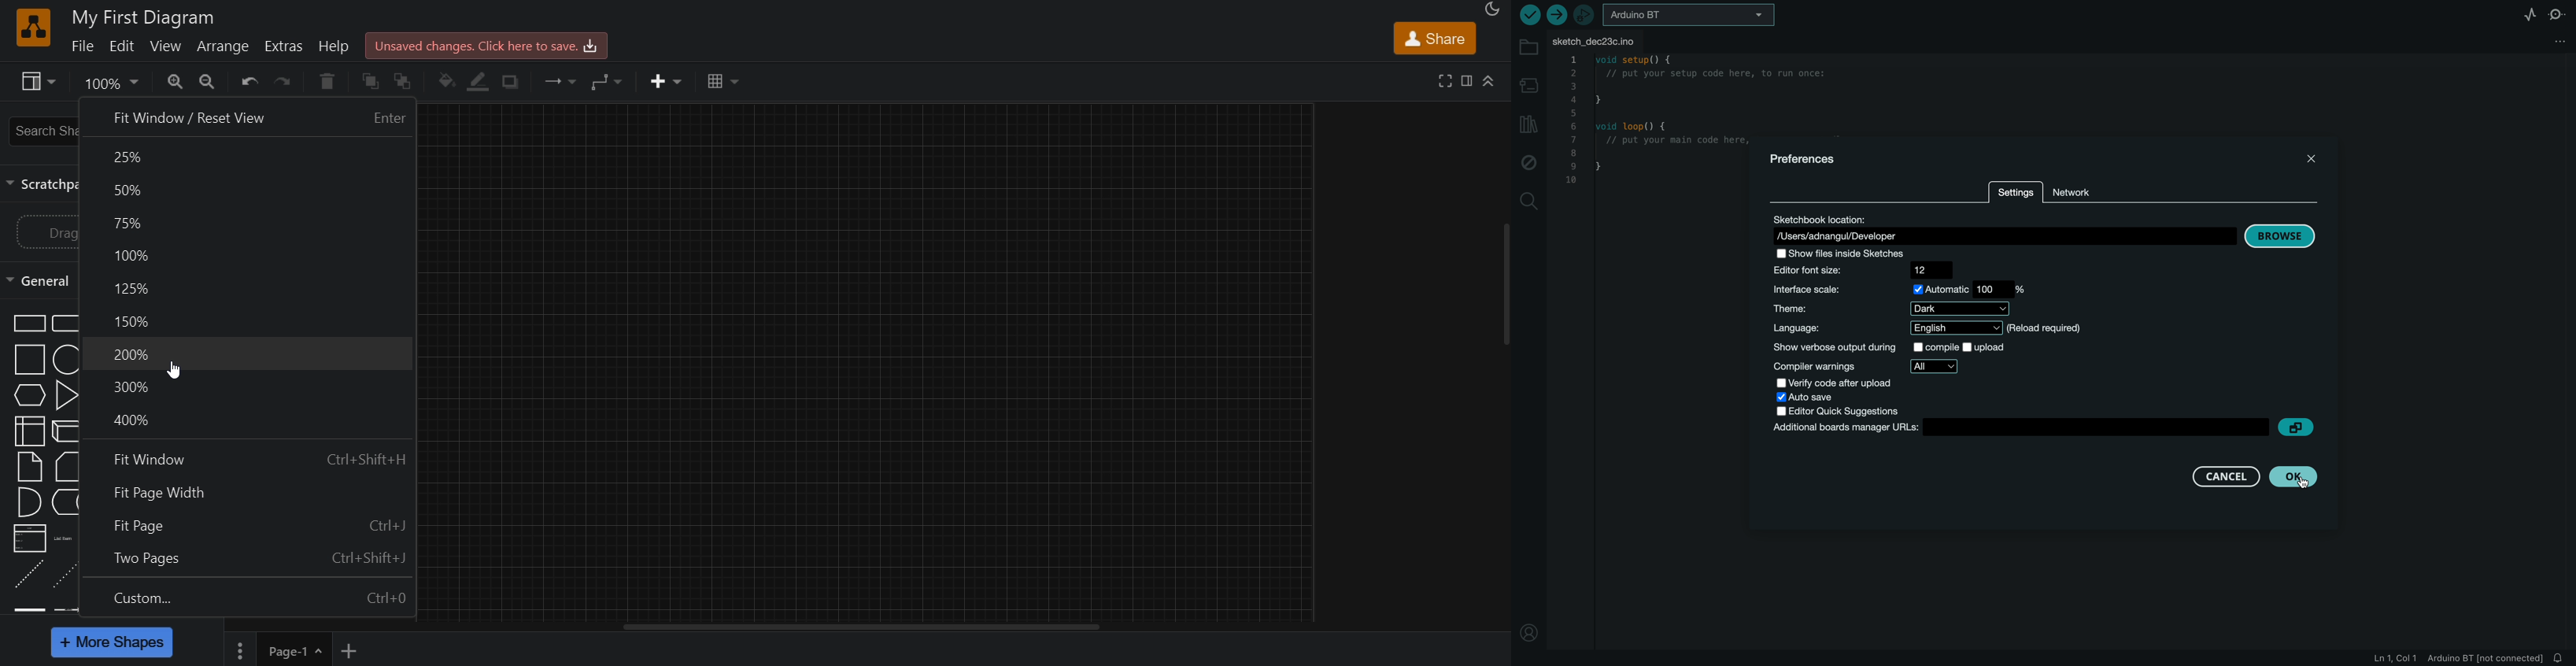  What do you see at coordinates (523, 81) in the screenshot?
I see `shadow` at bounding box center [523, 81].